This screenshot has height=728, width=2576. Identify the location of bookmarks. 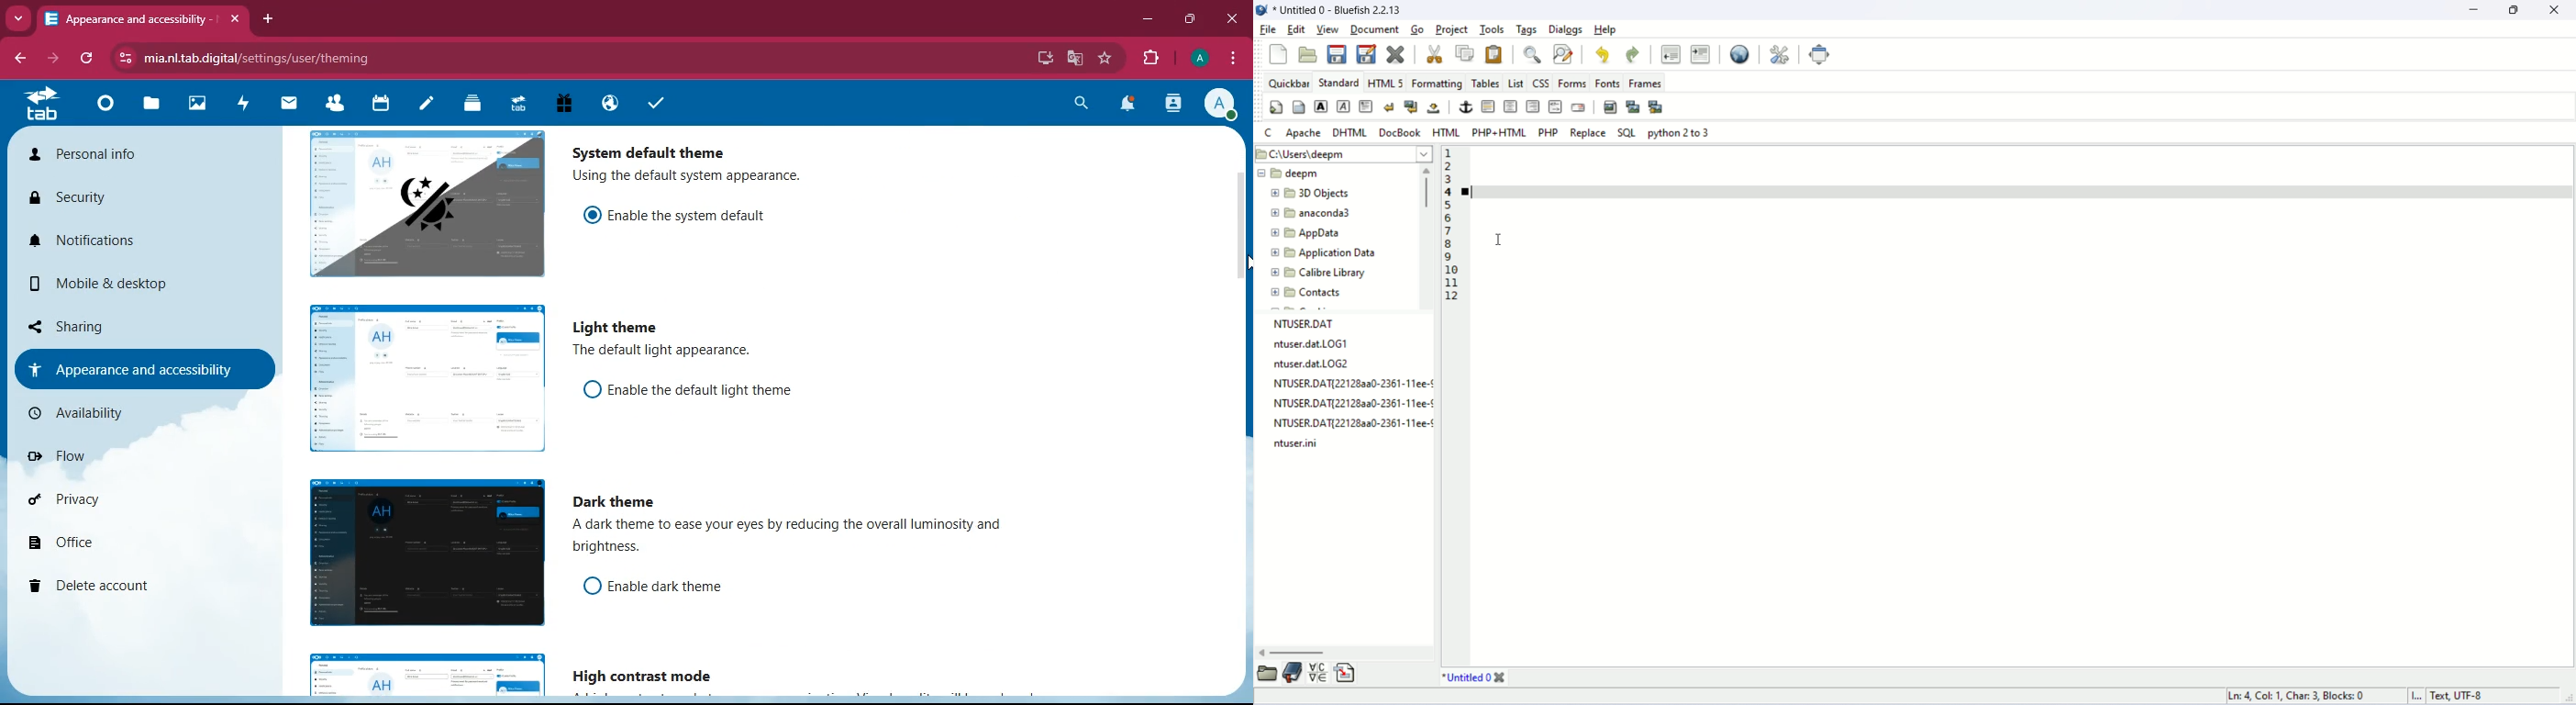
(1295, 673).